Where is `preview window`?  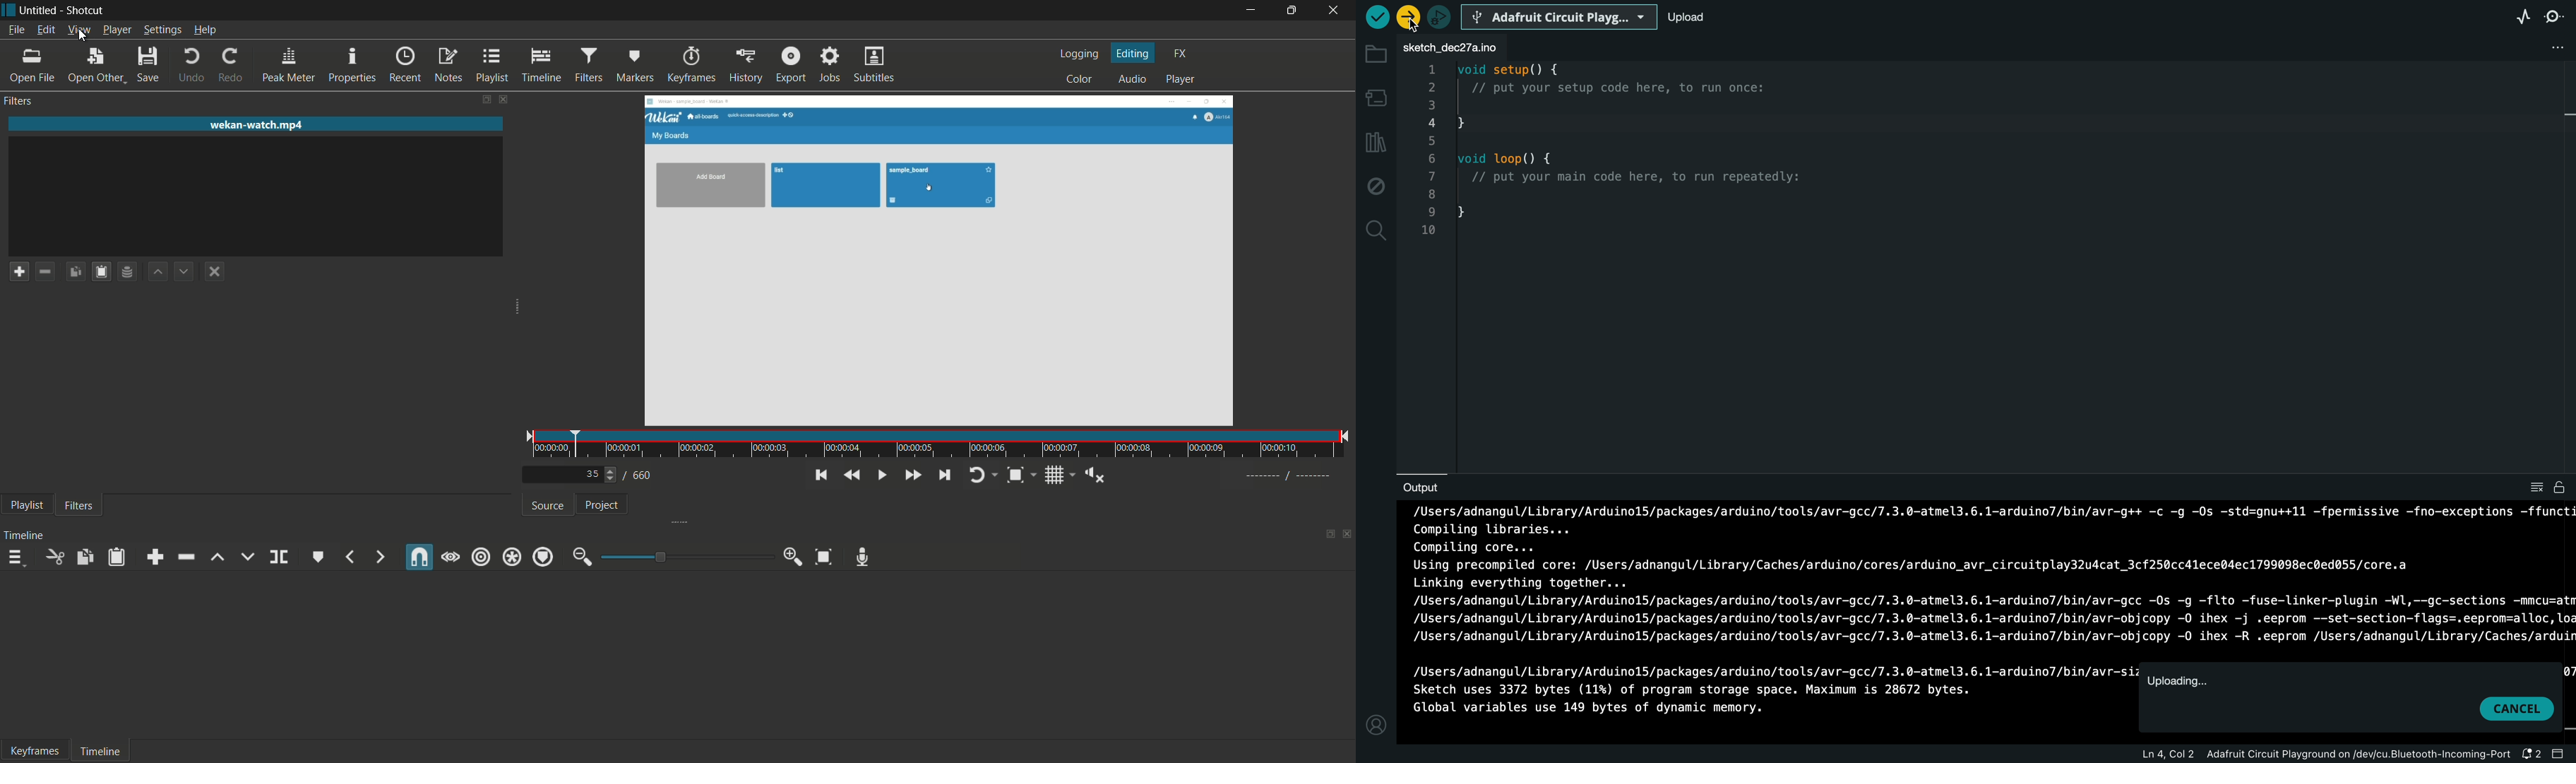 preview window is located at coordinates (938, 261).